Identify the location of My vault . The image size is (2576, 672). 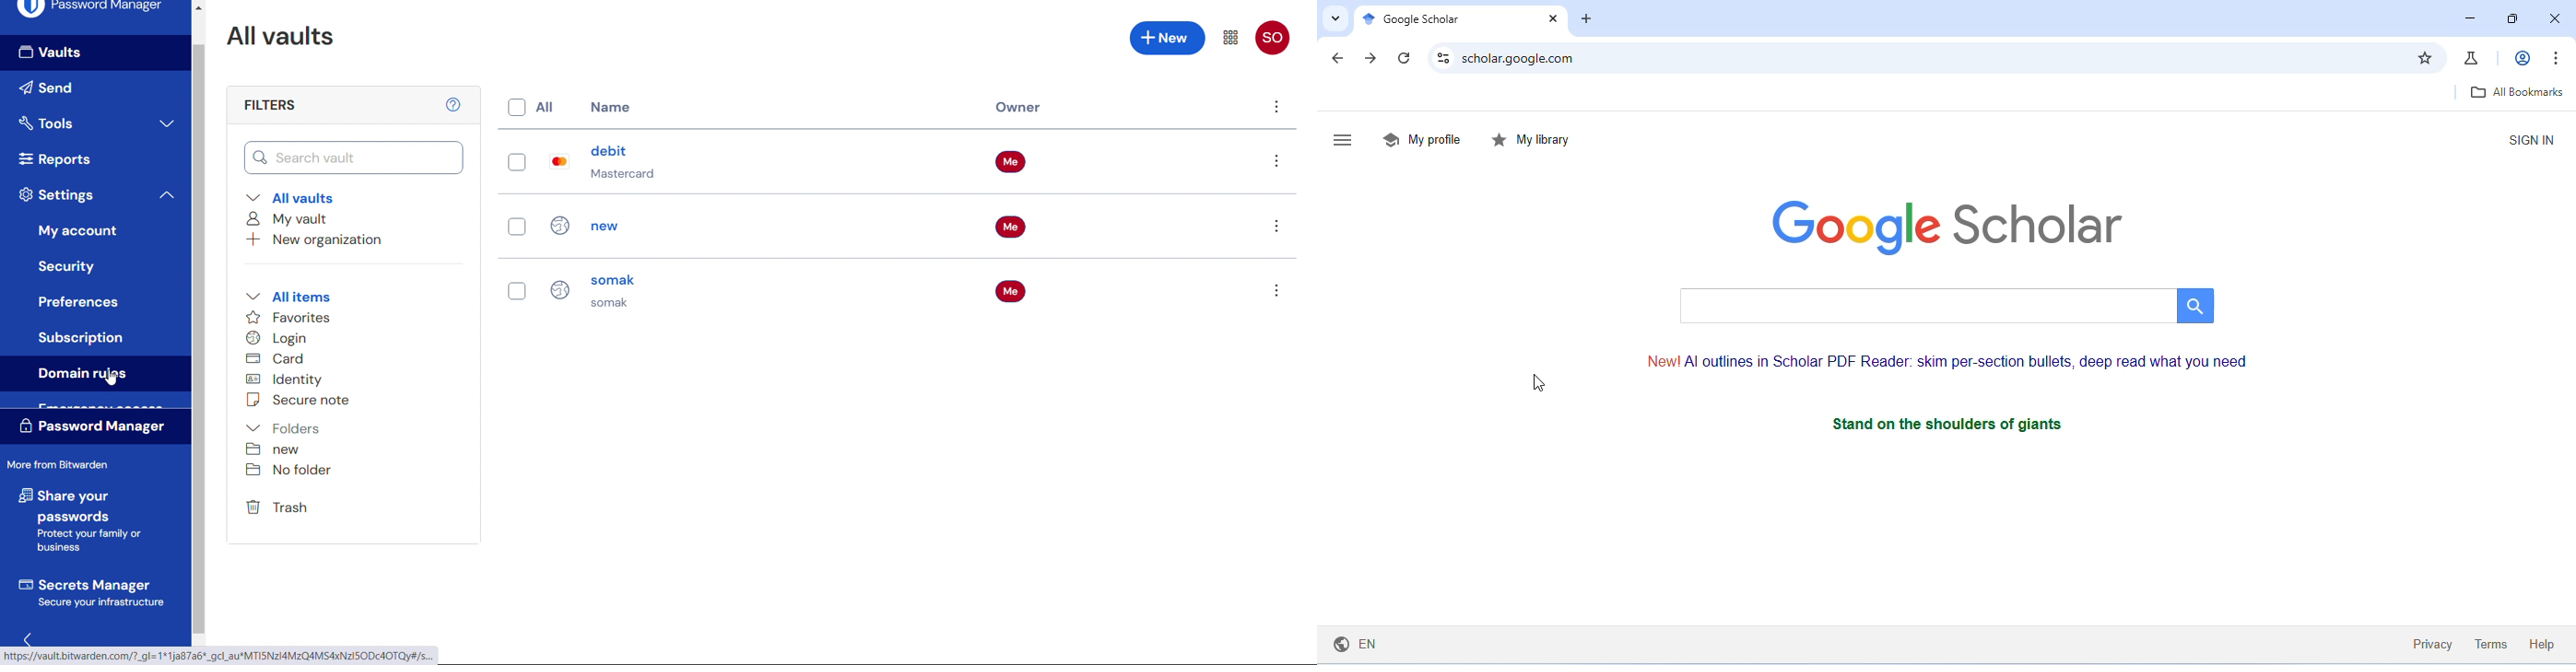
(288, 218).